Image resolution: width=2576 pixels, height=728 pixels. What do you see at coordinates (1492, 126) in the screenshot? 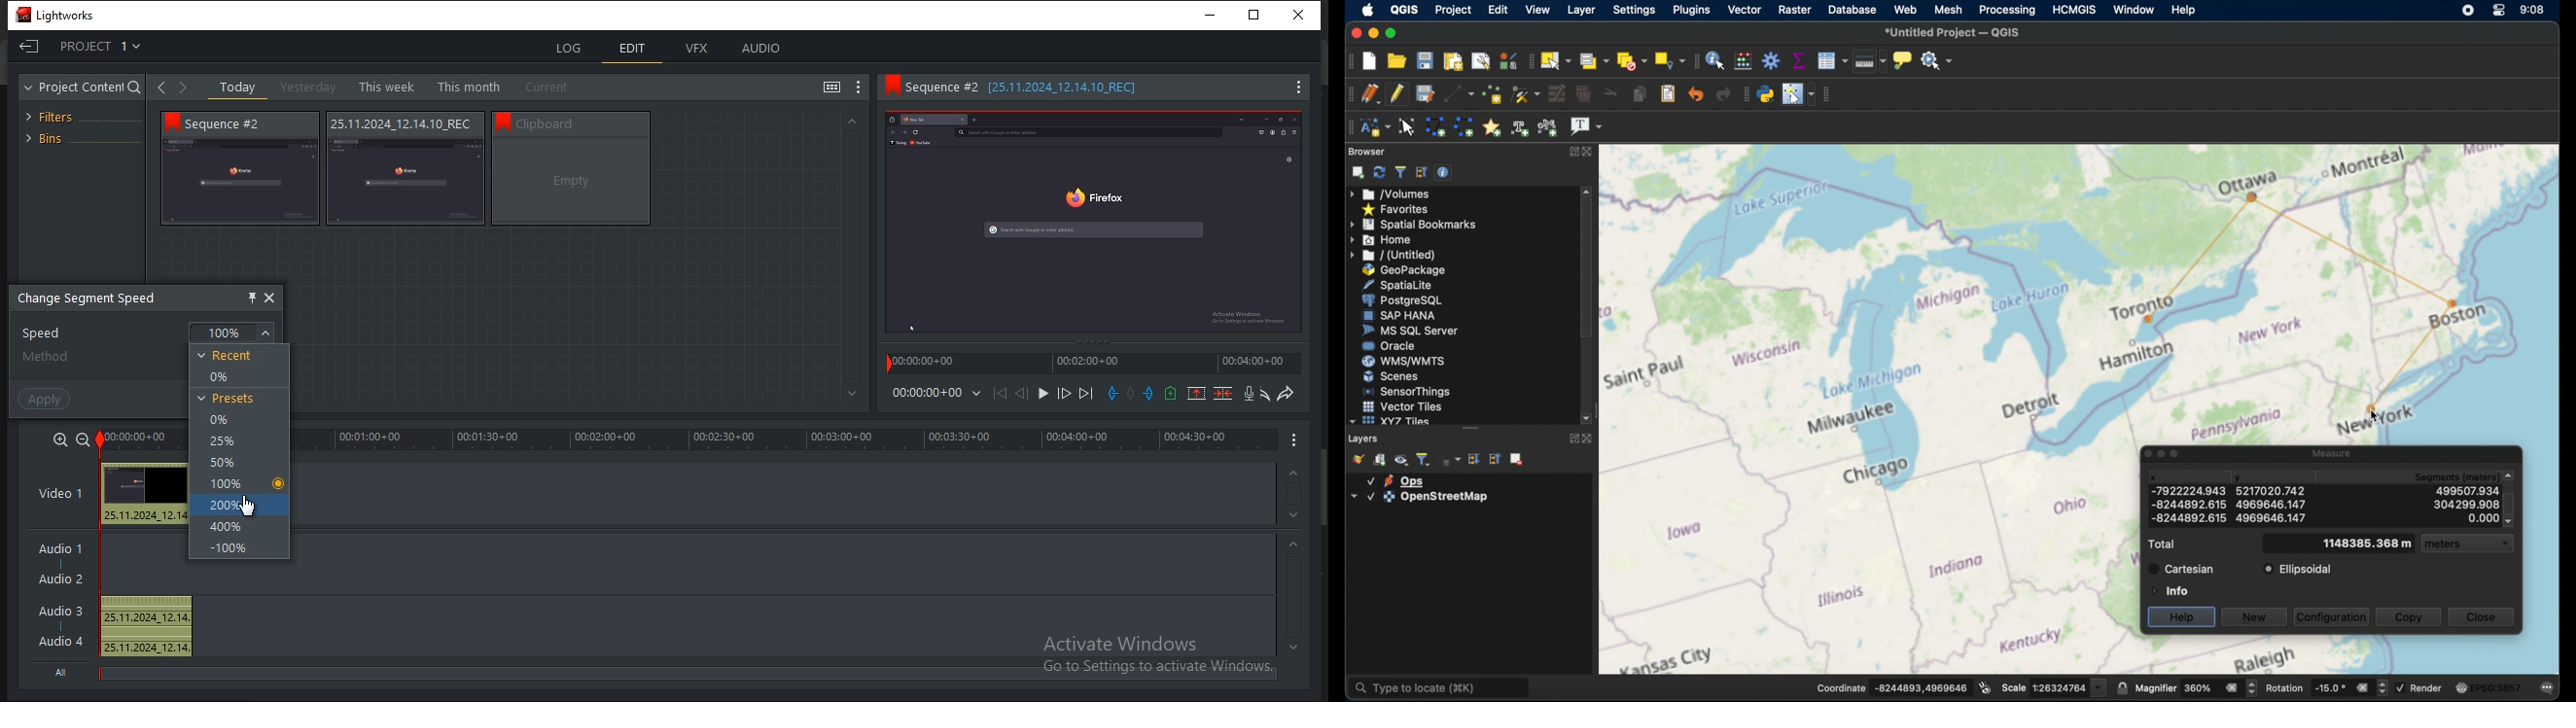
I see `create annotation marker` at bounding box center [1492, 126].